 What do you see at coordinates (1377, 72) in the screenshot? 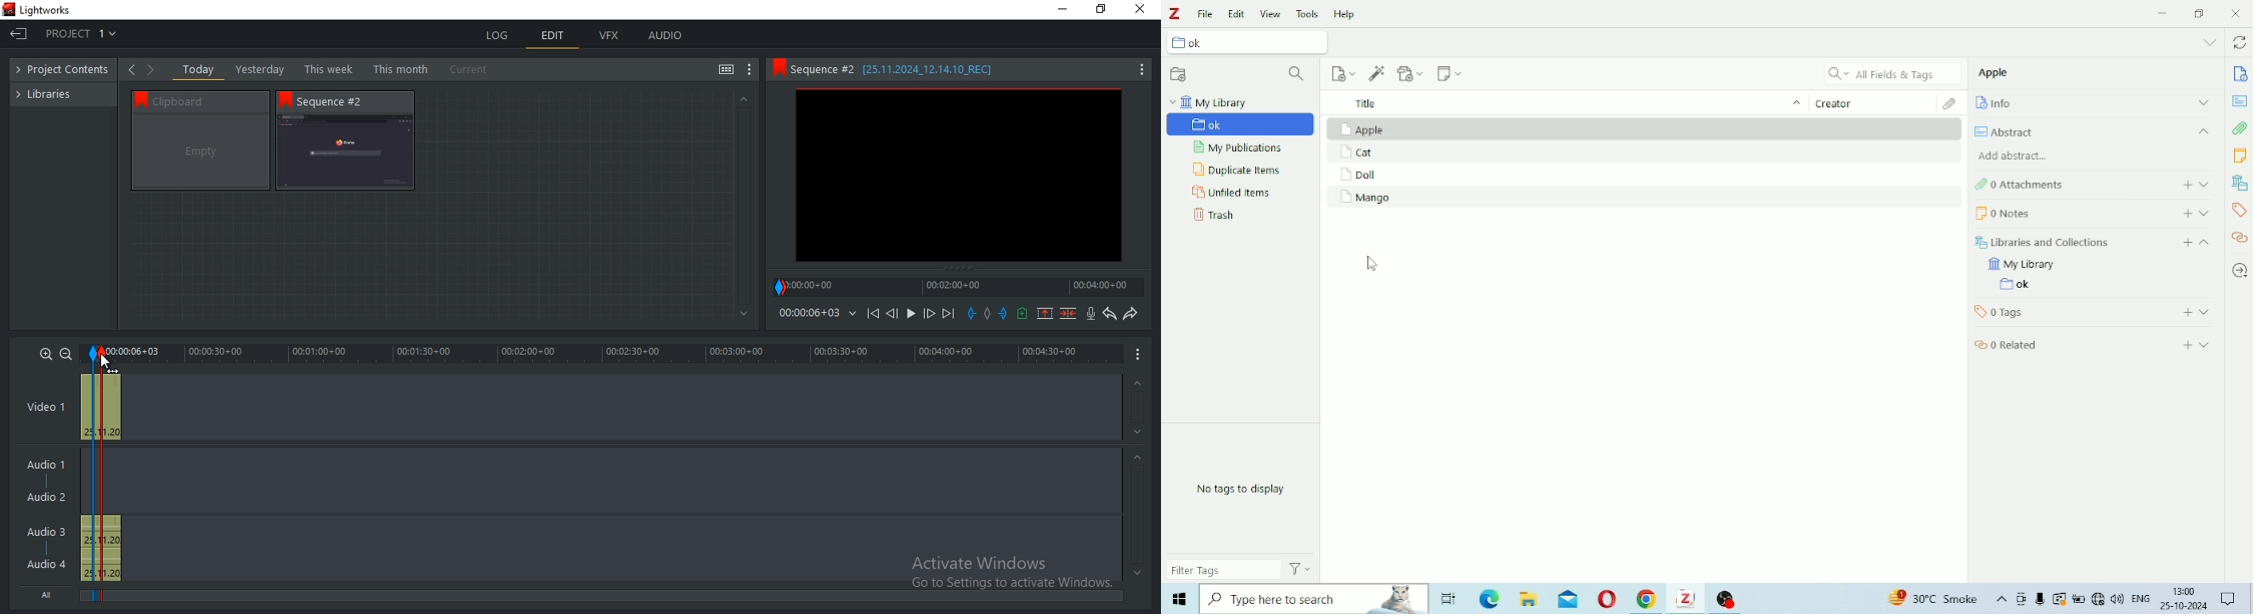
I see `Add Item (s) by Identifier` at bounding box center [1377, 72].